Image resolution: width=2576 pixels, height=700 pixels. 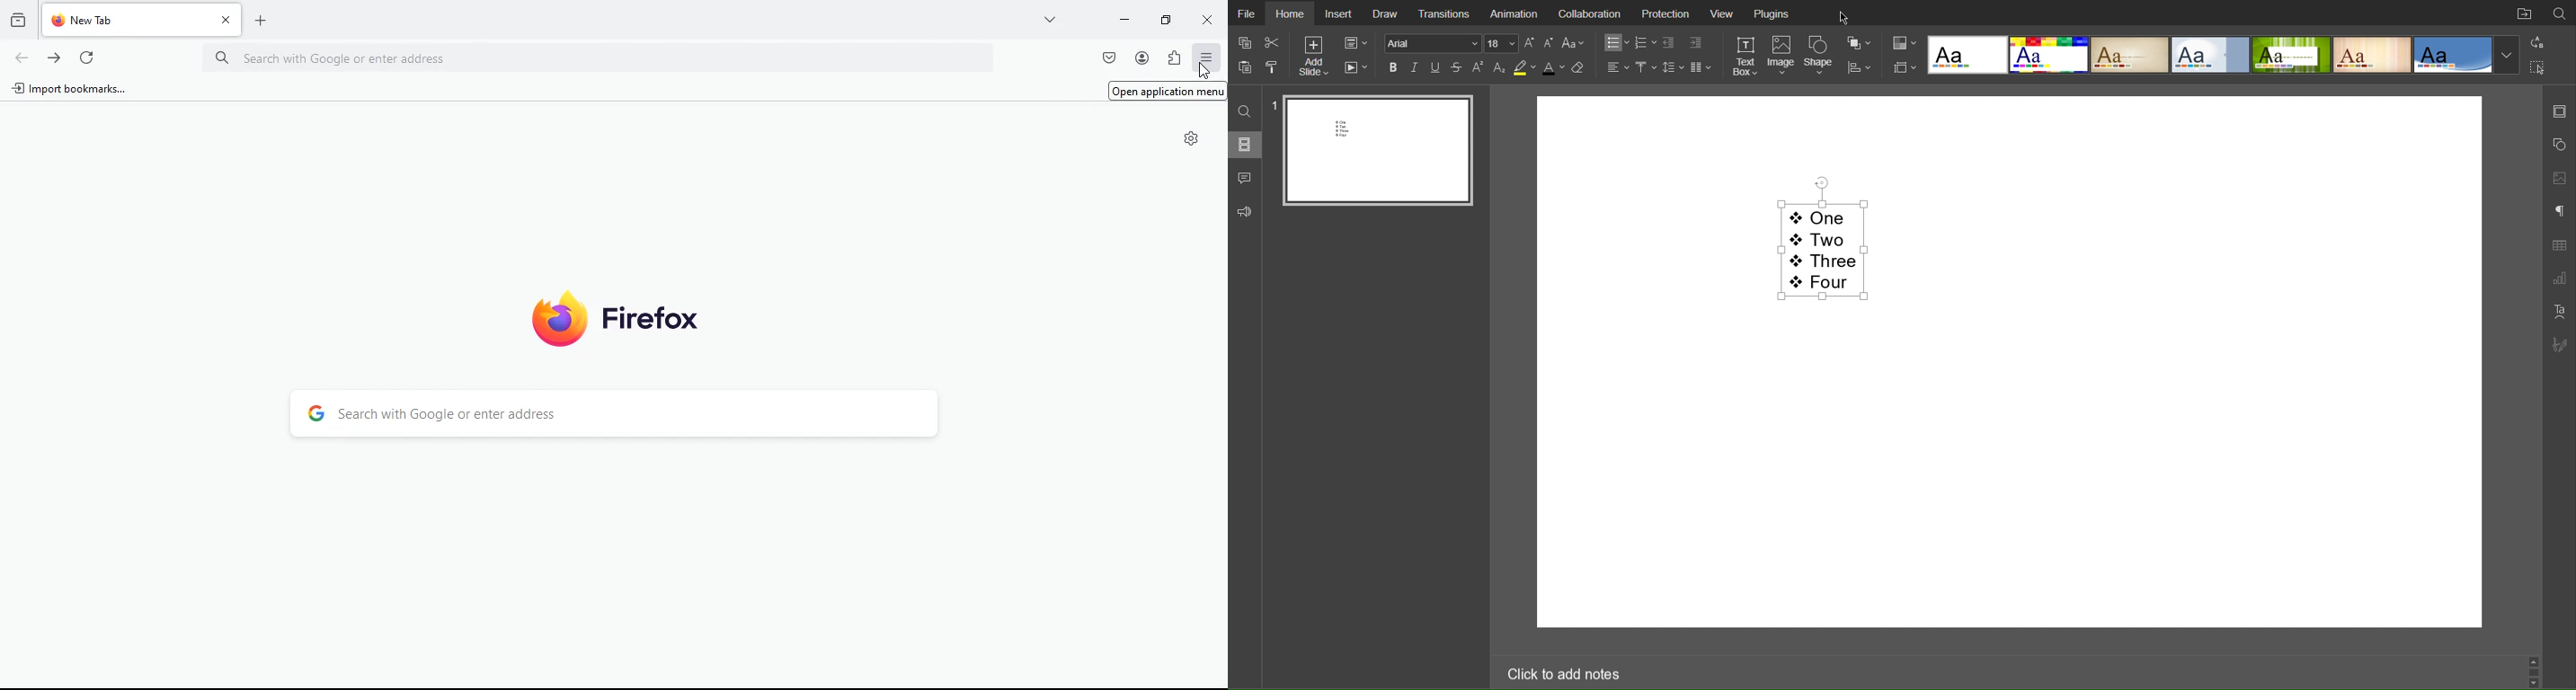 I want to click on Erase, so click(x=1579, y=67).